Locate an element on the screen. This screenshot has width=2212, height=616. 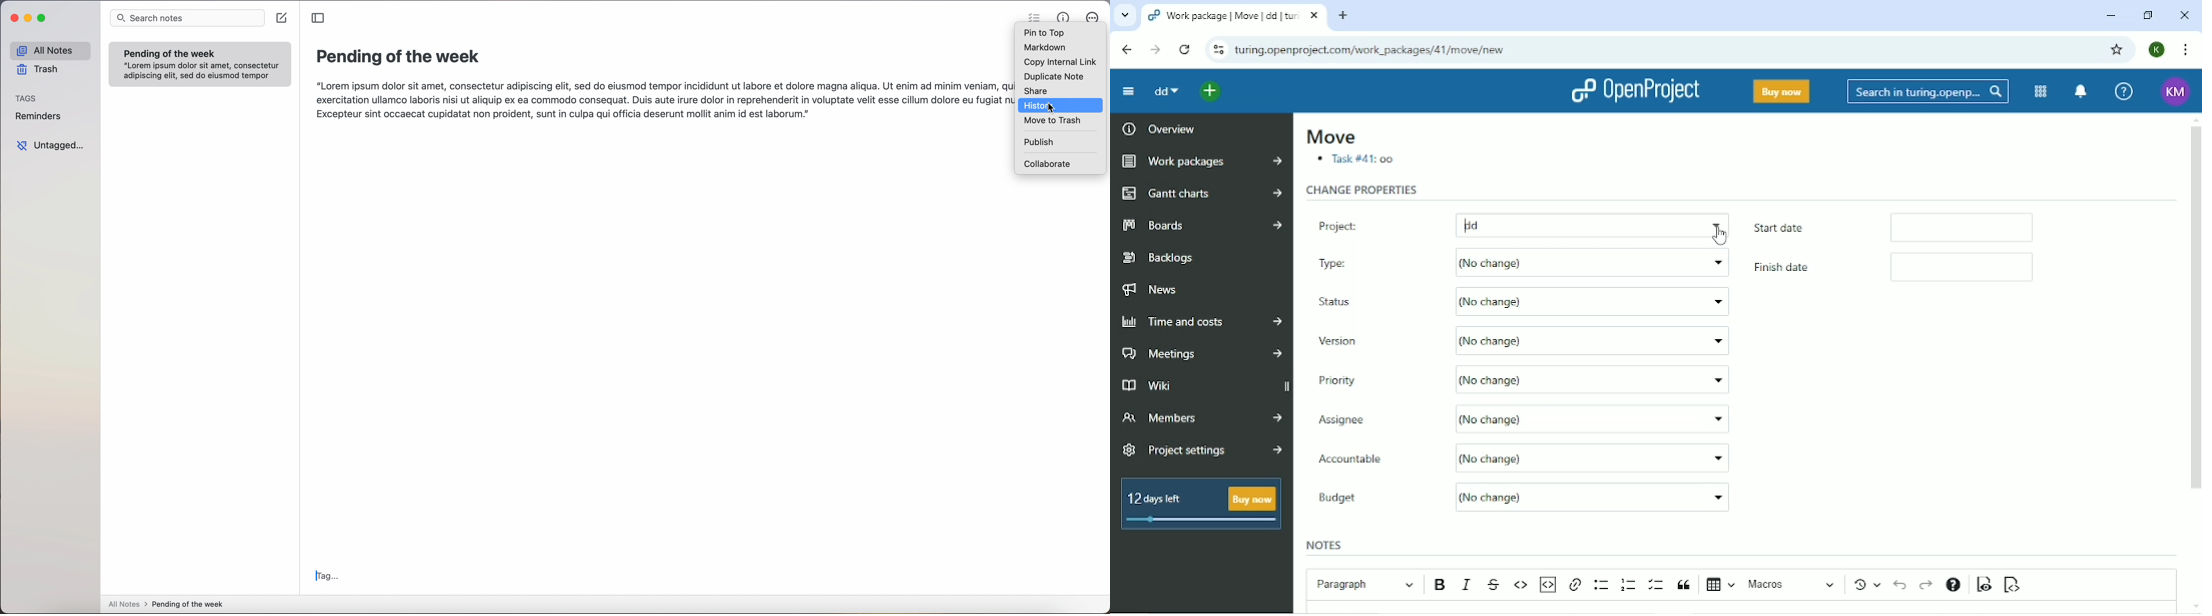
Macros is located at coordinates (1793, 584).